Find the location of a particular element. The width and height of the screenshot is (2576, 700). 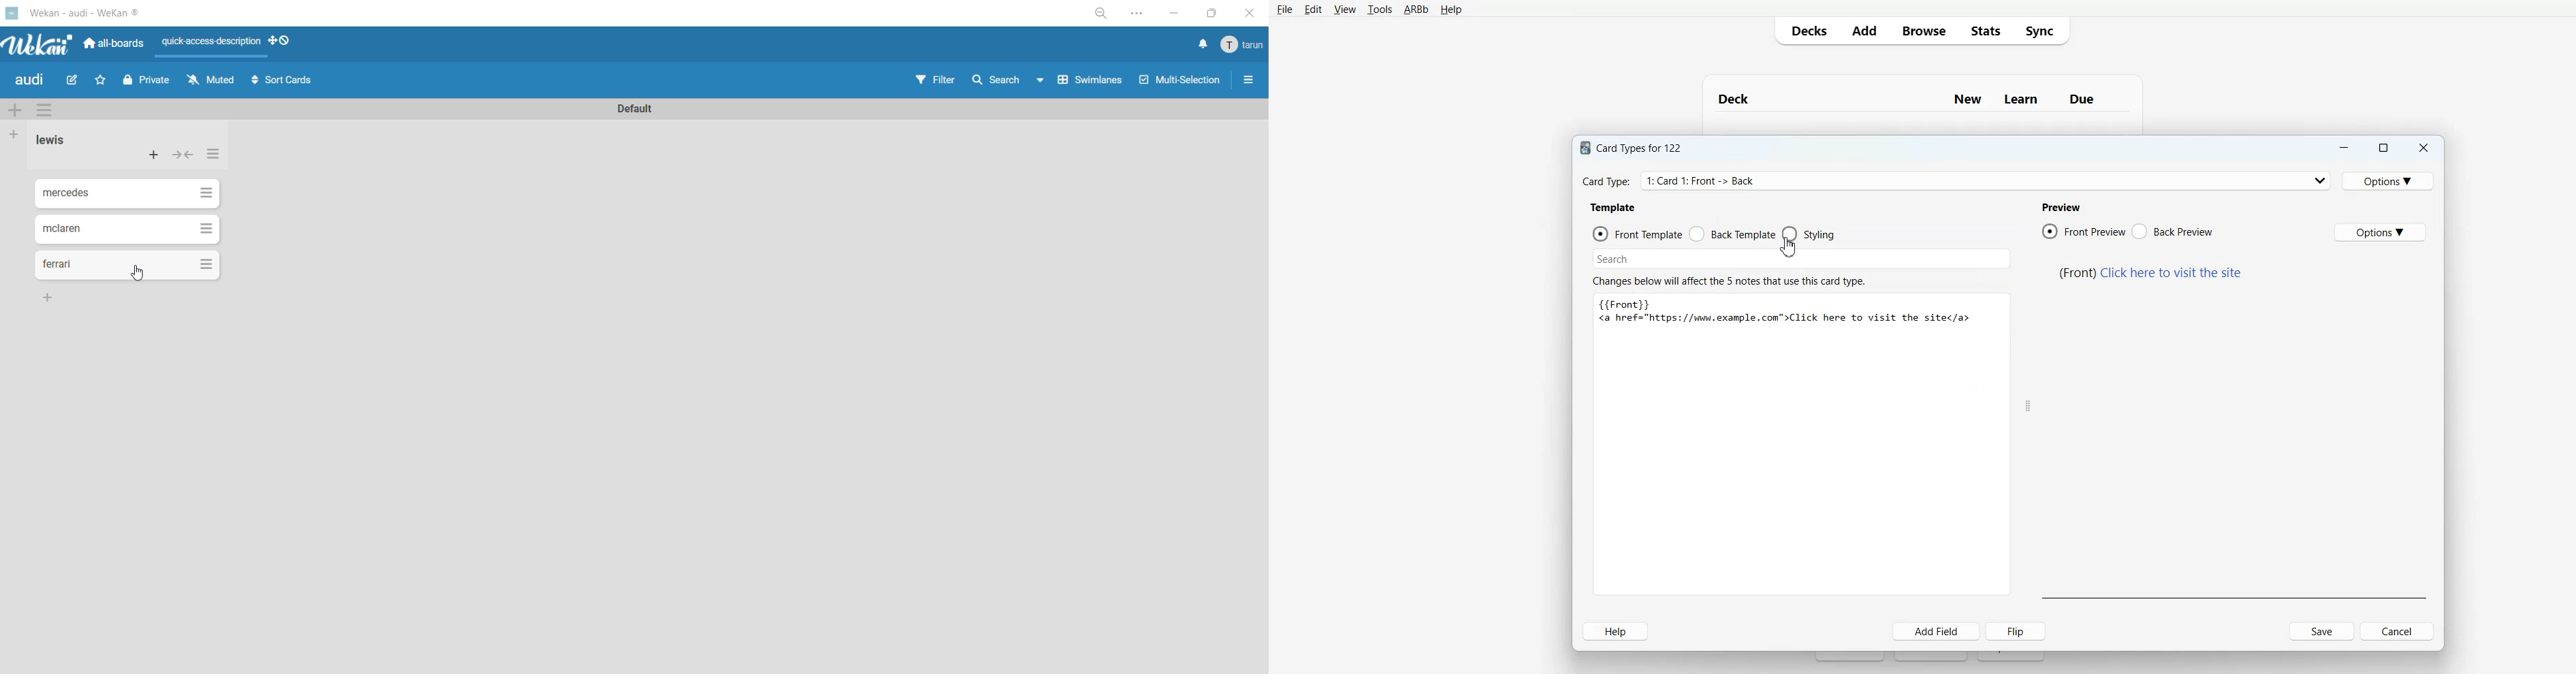

Options is located at coordinates (2381, 232).